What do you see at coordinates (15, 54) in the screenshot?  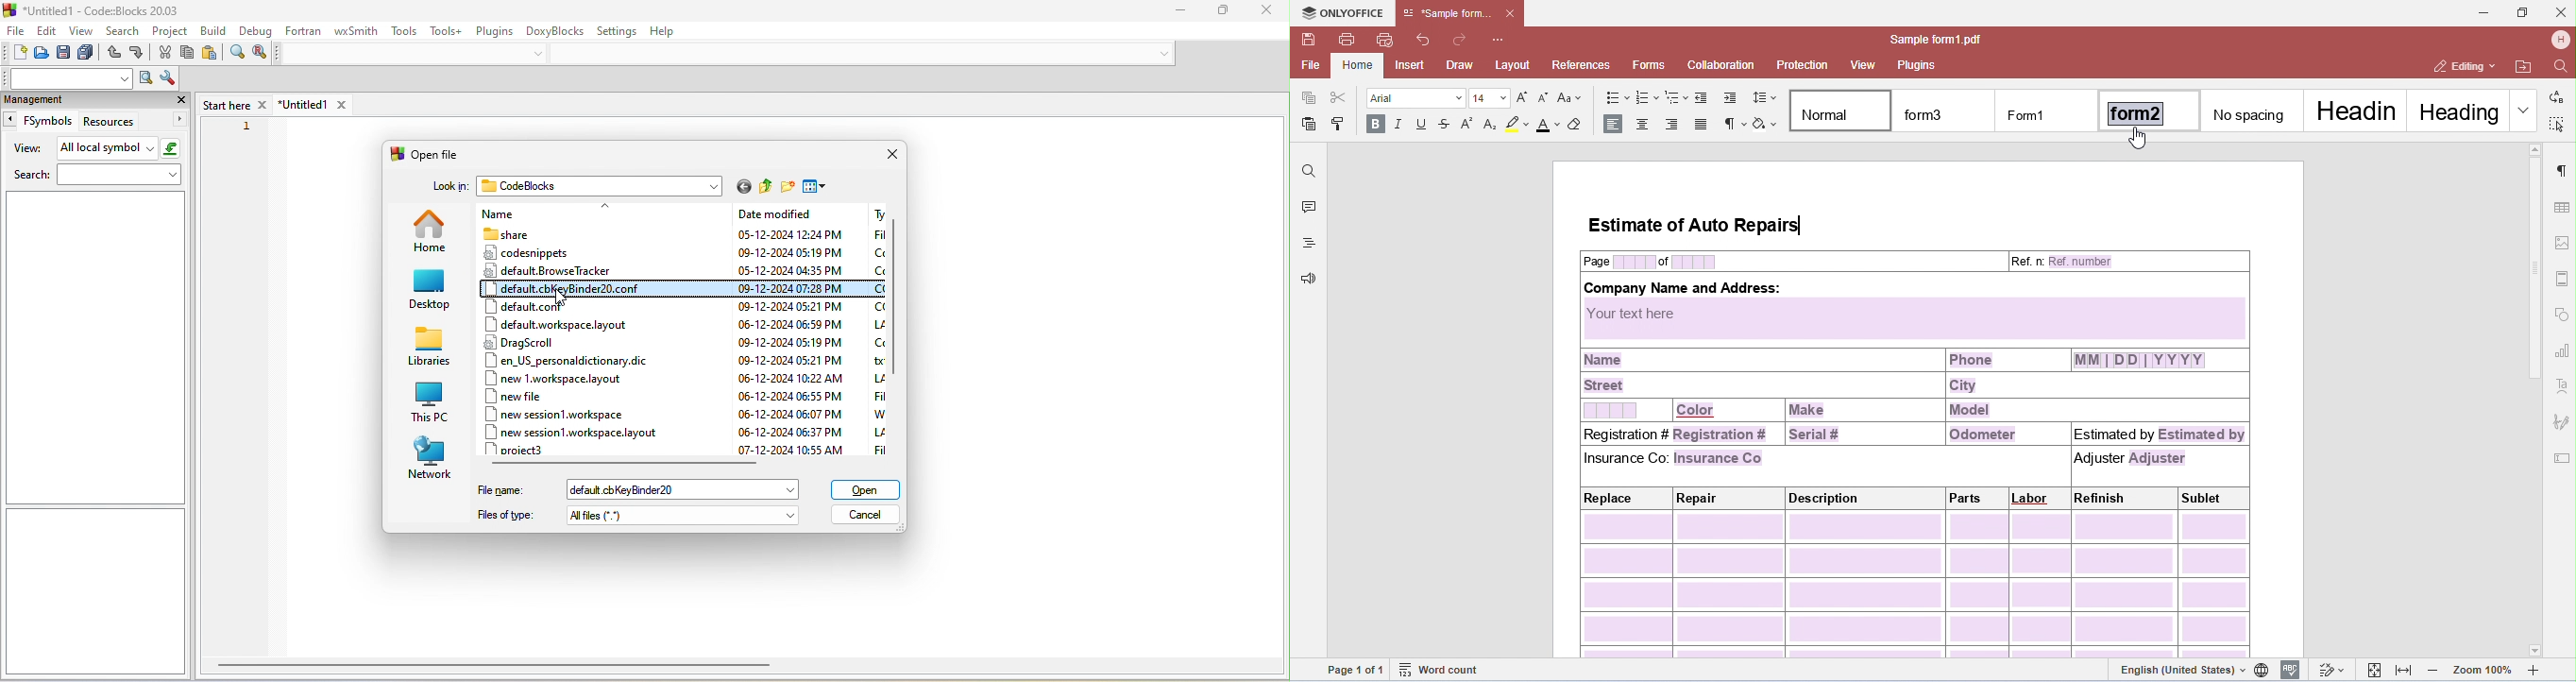 I see `new` at bounding box center [15, 54].